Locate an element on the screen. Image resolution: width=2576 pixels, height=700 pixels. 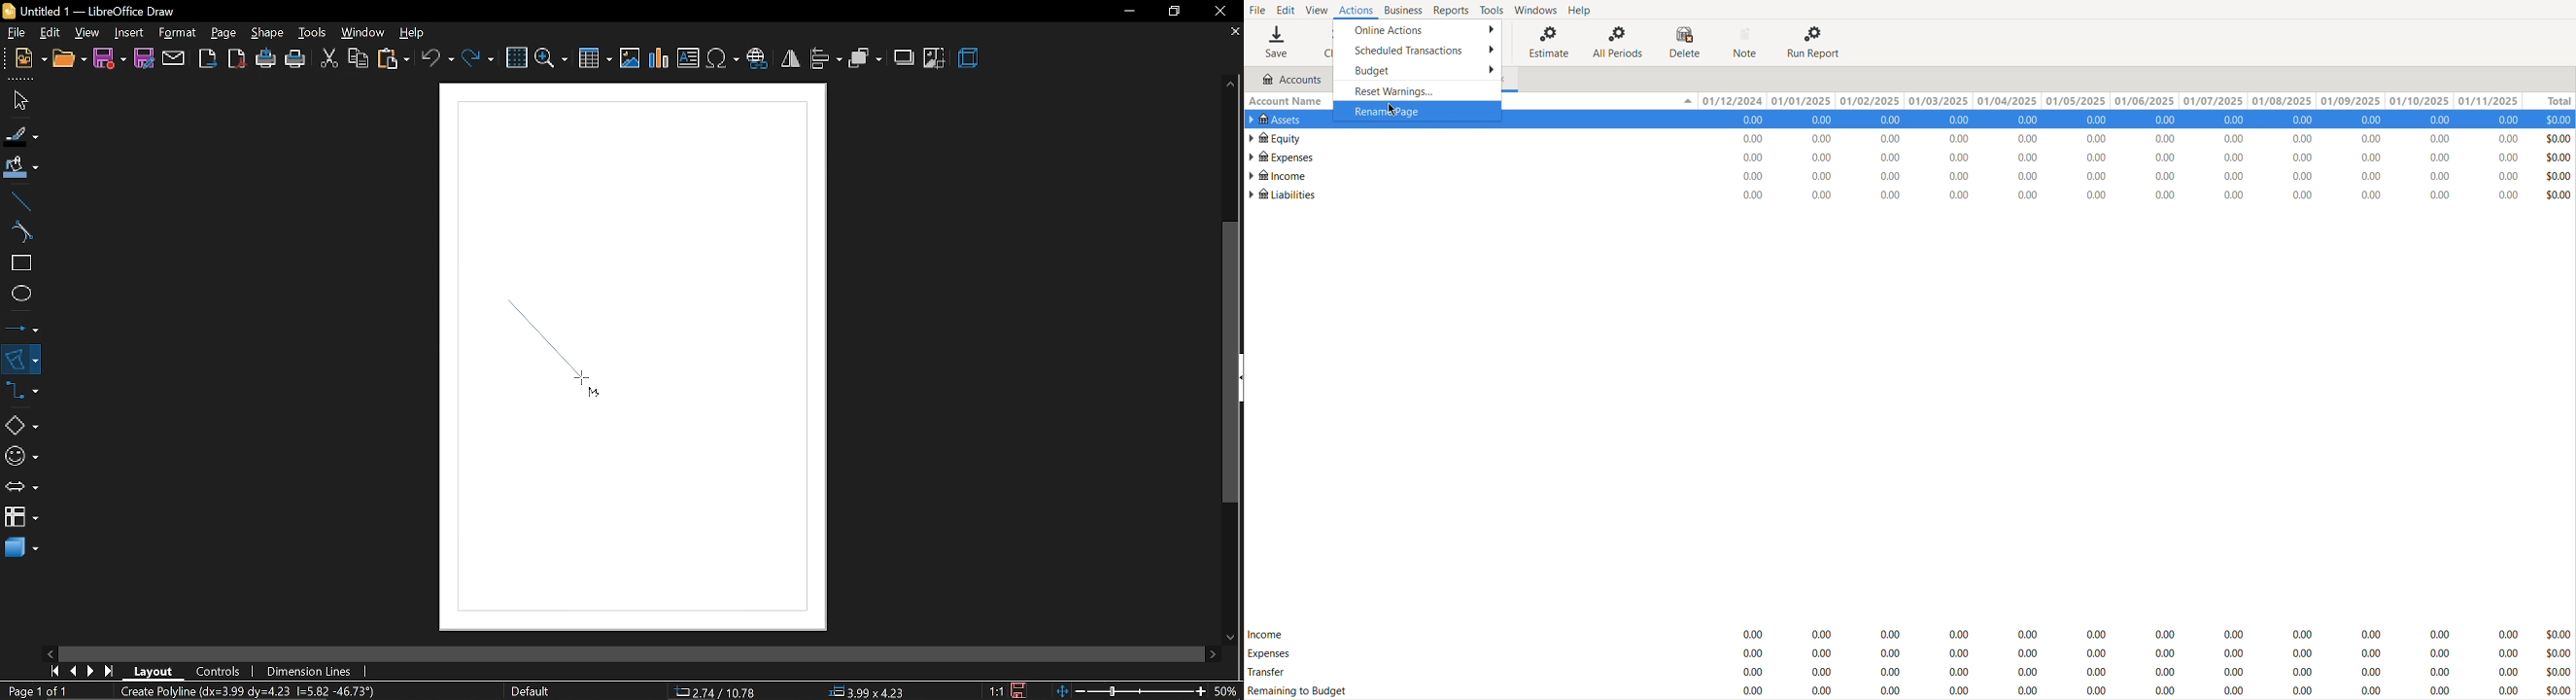
insert chart is located at coordinates (660, 58).